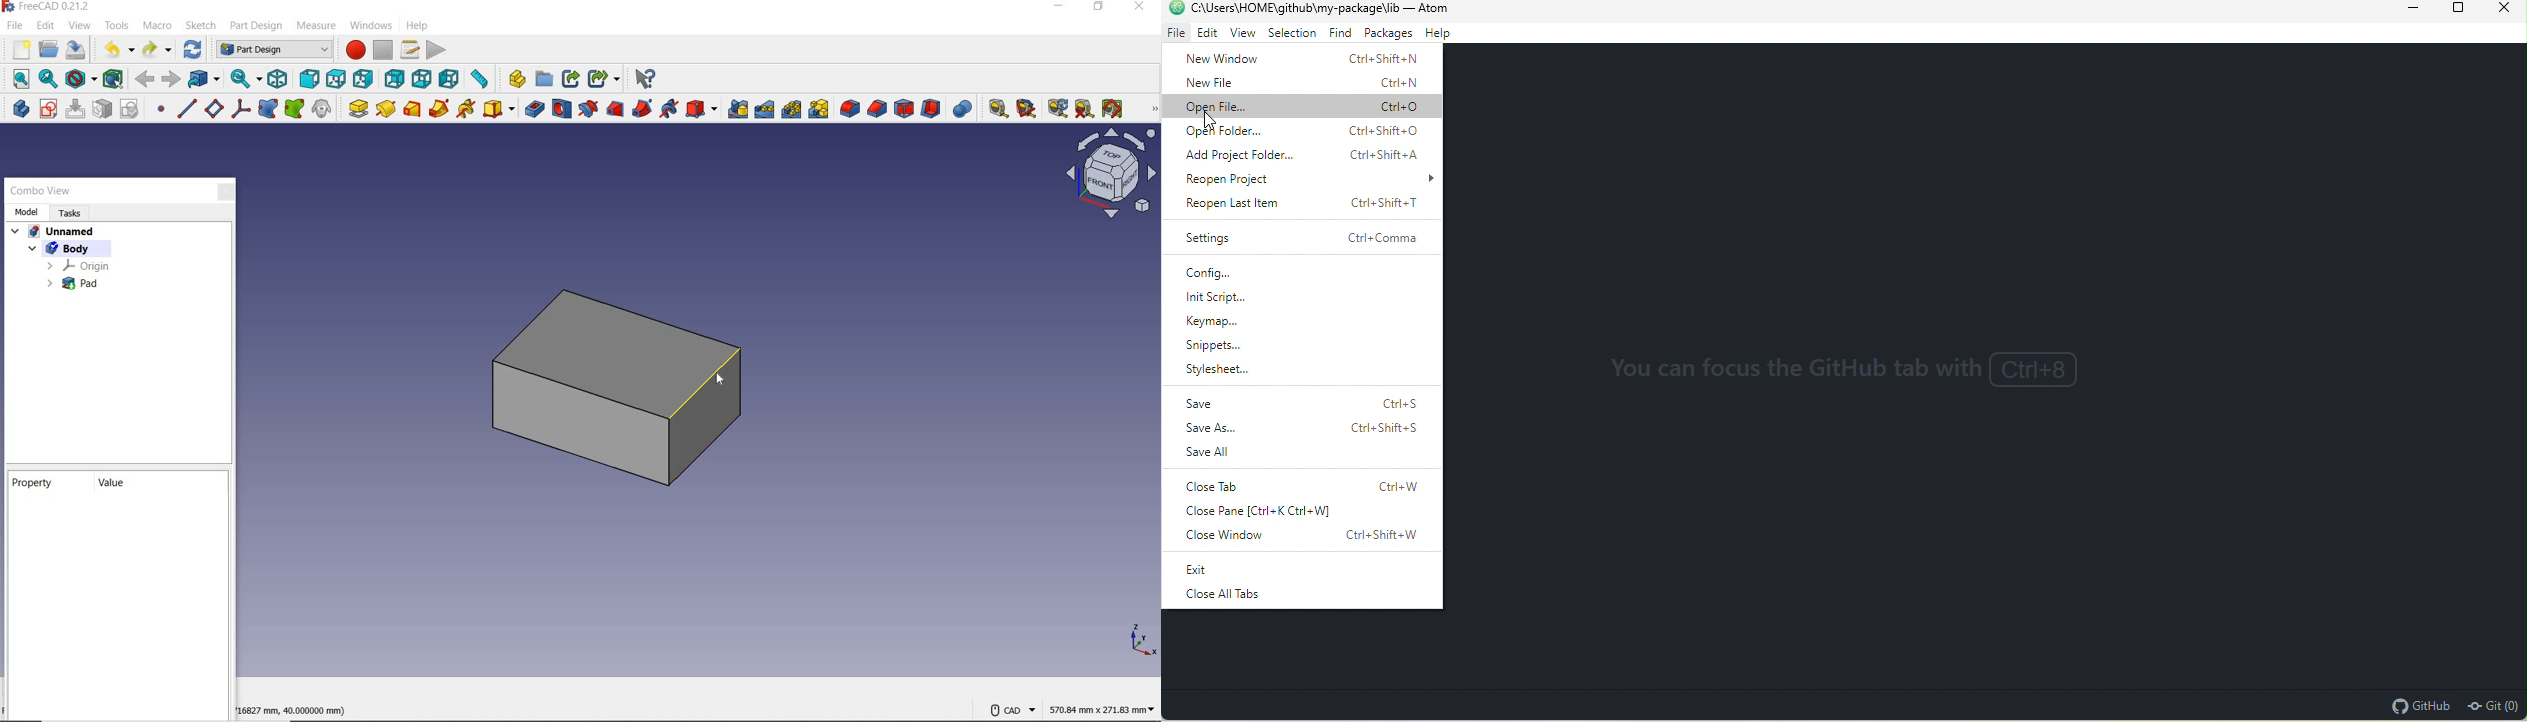 The height and width of the screenshot is (728, 2548). What do you see at coordinates (28, 212) in the screenshot?
I see `model` at bounding box center [28, 212].